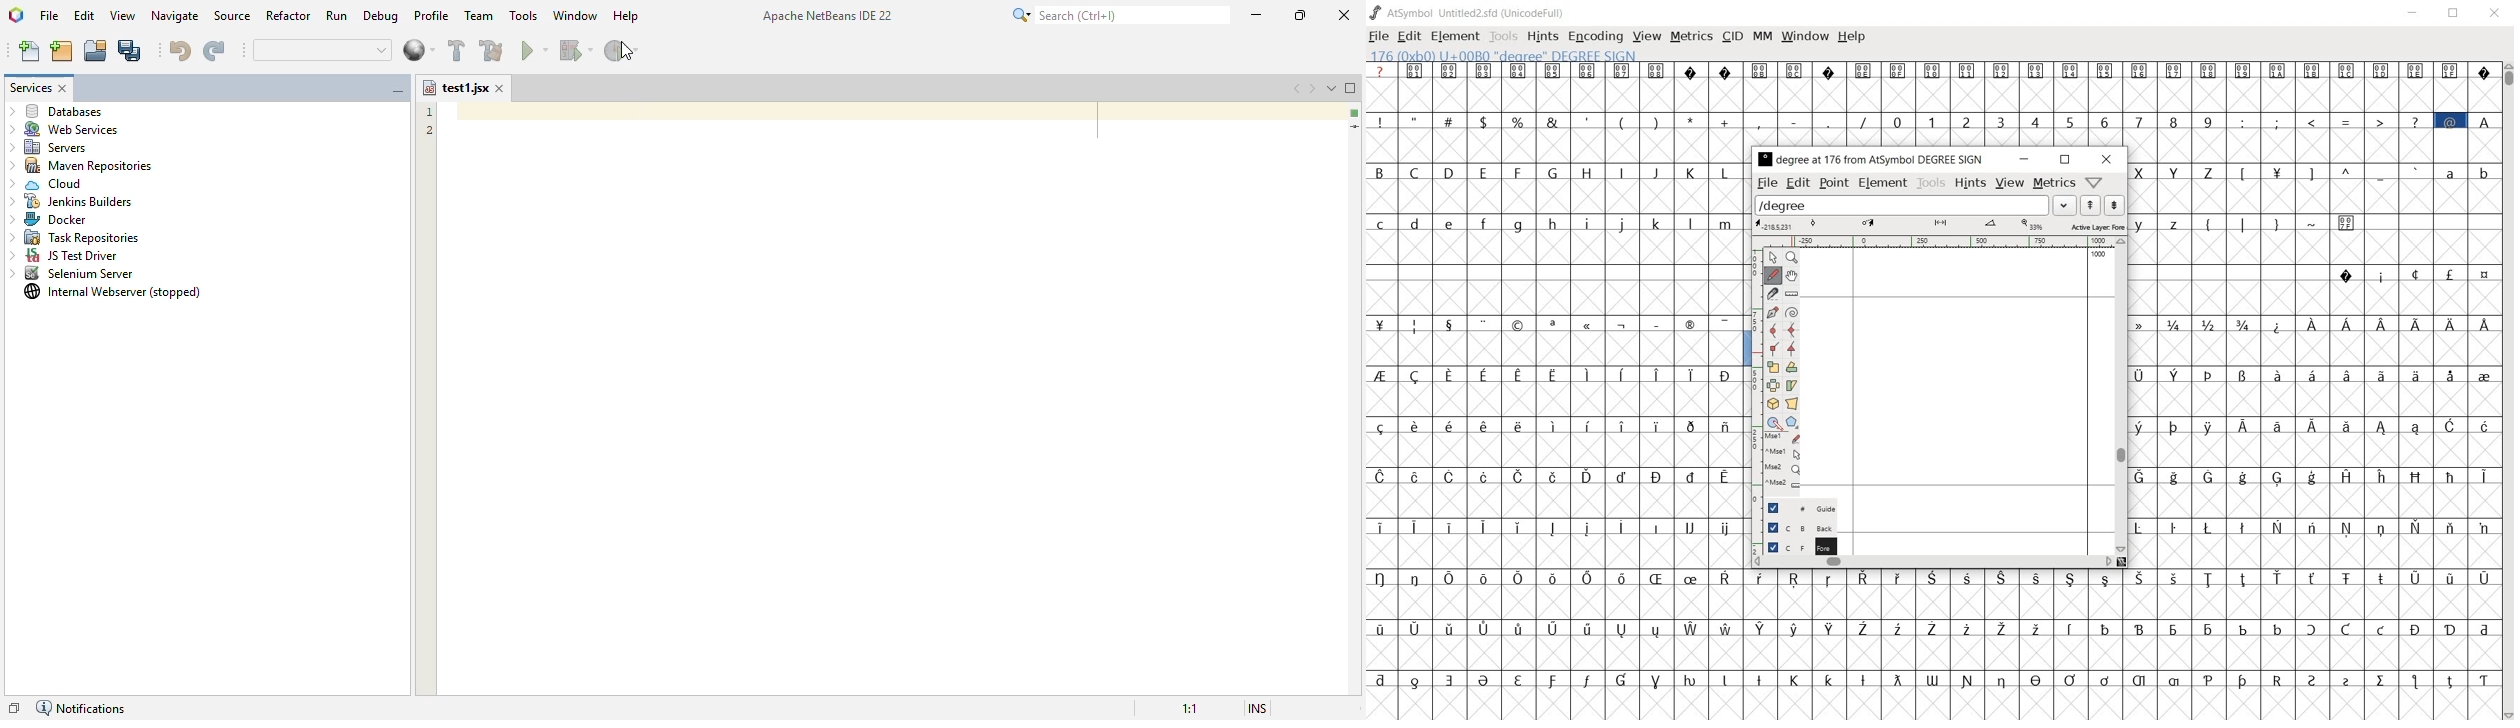 Image resolution: width=2520 pixels, height=728 pixels. Describe the element at coordinates (2023, 159) in the screenshot. I see `minimize` at that location.